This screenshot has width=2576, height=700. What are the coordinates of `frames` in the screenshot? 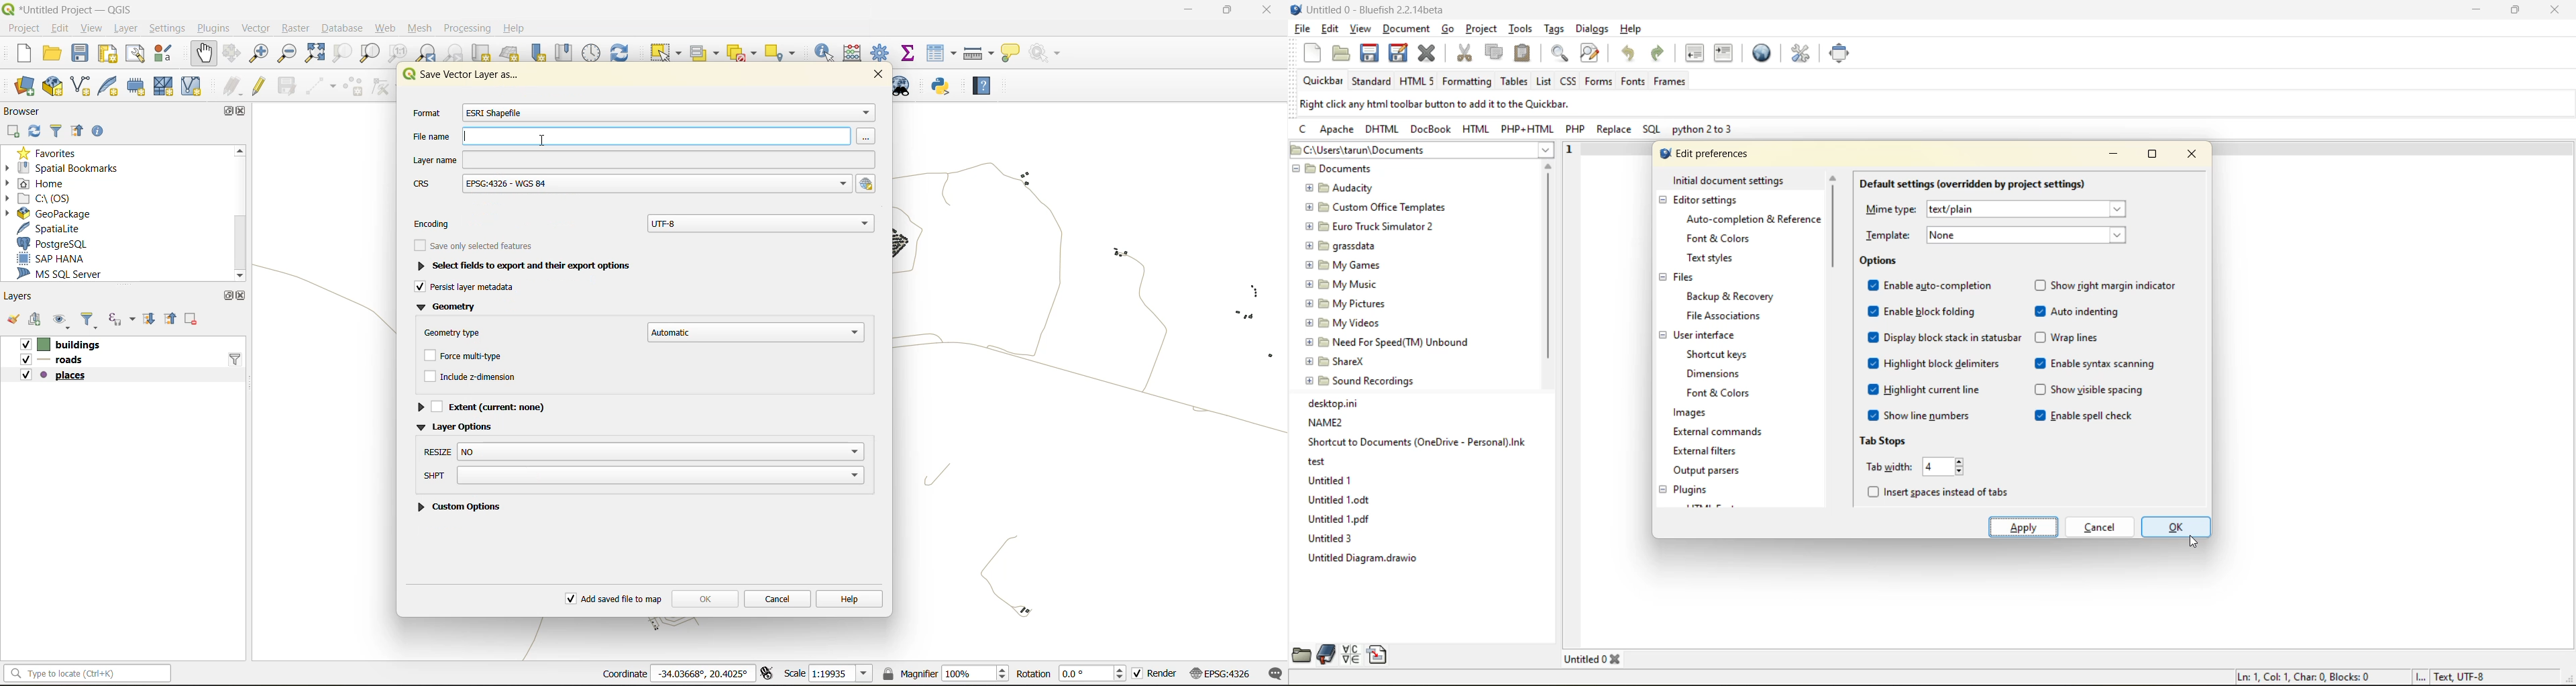 It's located at (1670, 83).